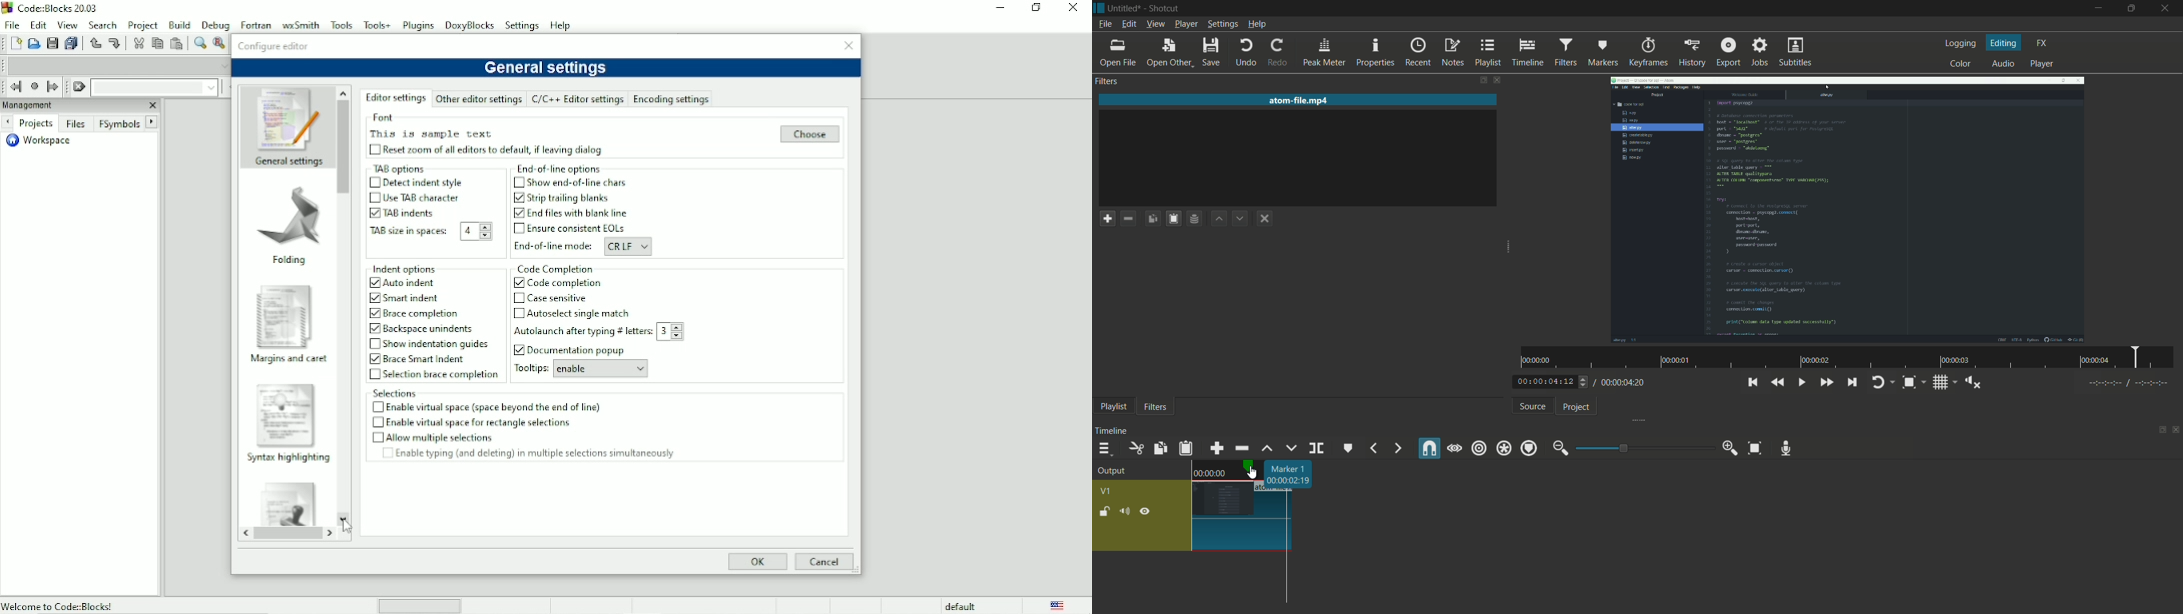 The width and height of the screenshot is (2184, 616). What do you see at coordinates (1210, 474) in the screenshot?
I see `time` at bounding box center [1210, 474].